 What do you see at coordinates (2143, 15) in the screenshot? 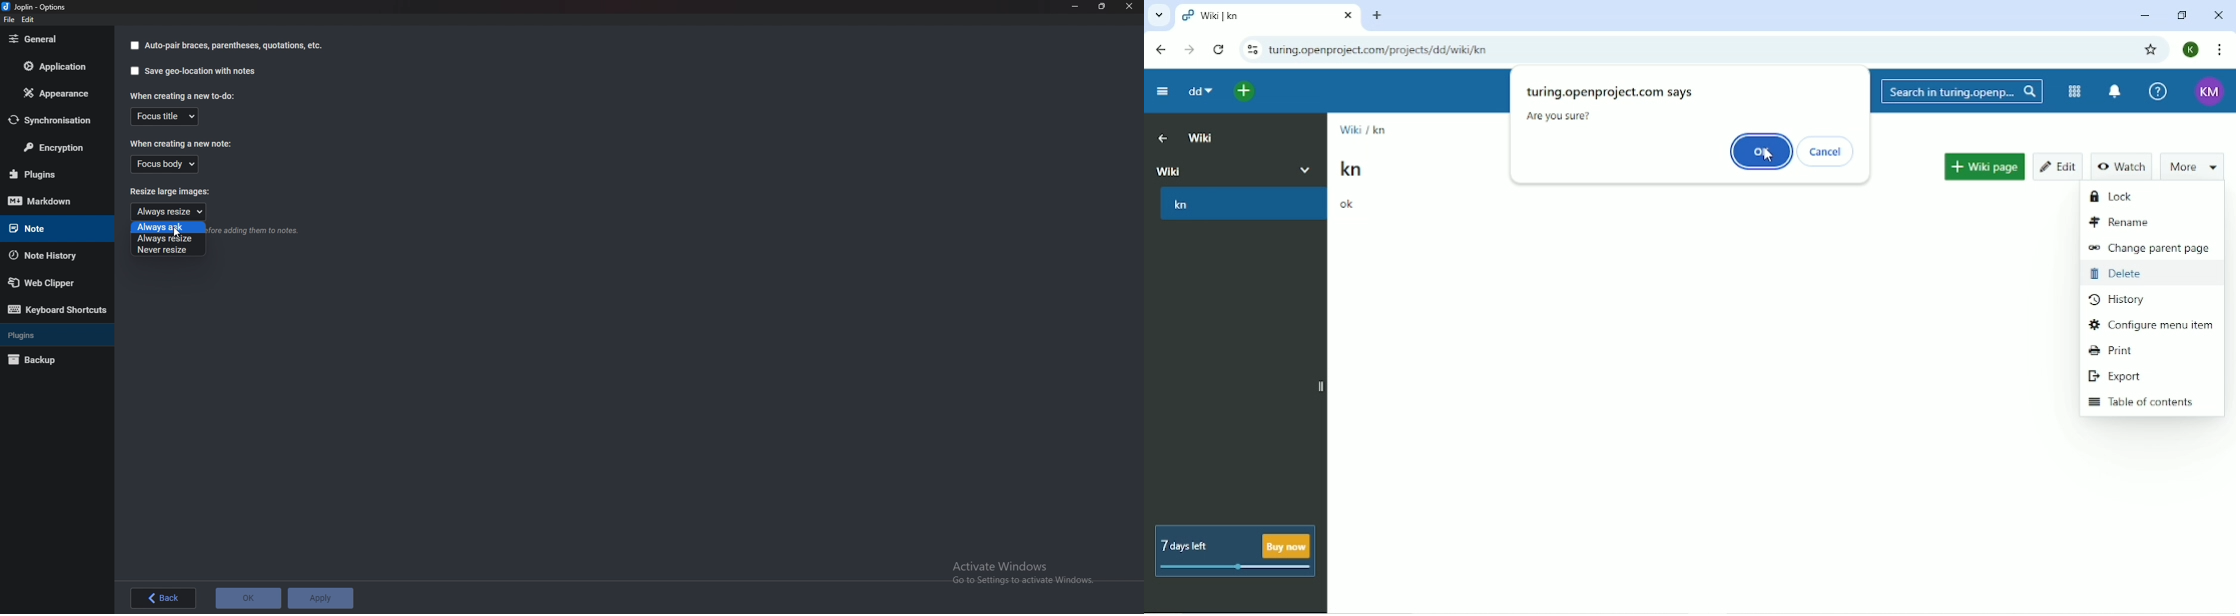
I see `Minimize` at bounding box center [2143, 15].